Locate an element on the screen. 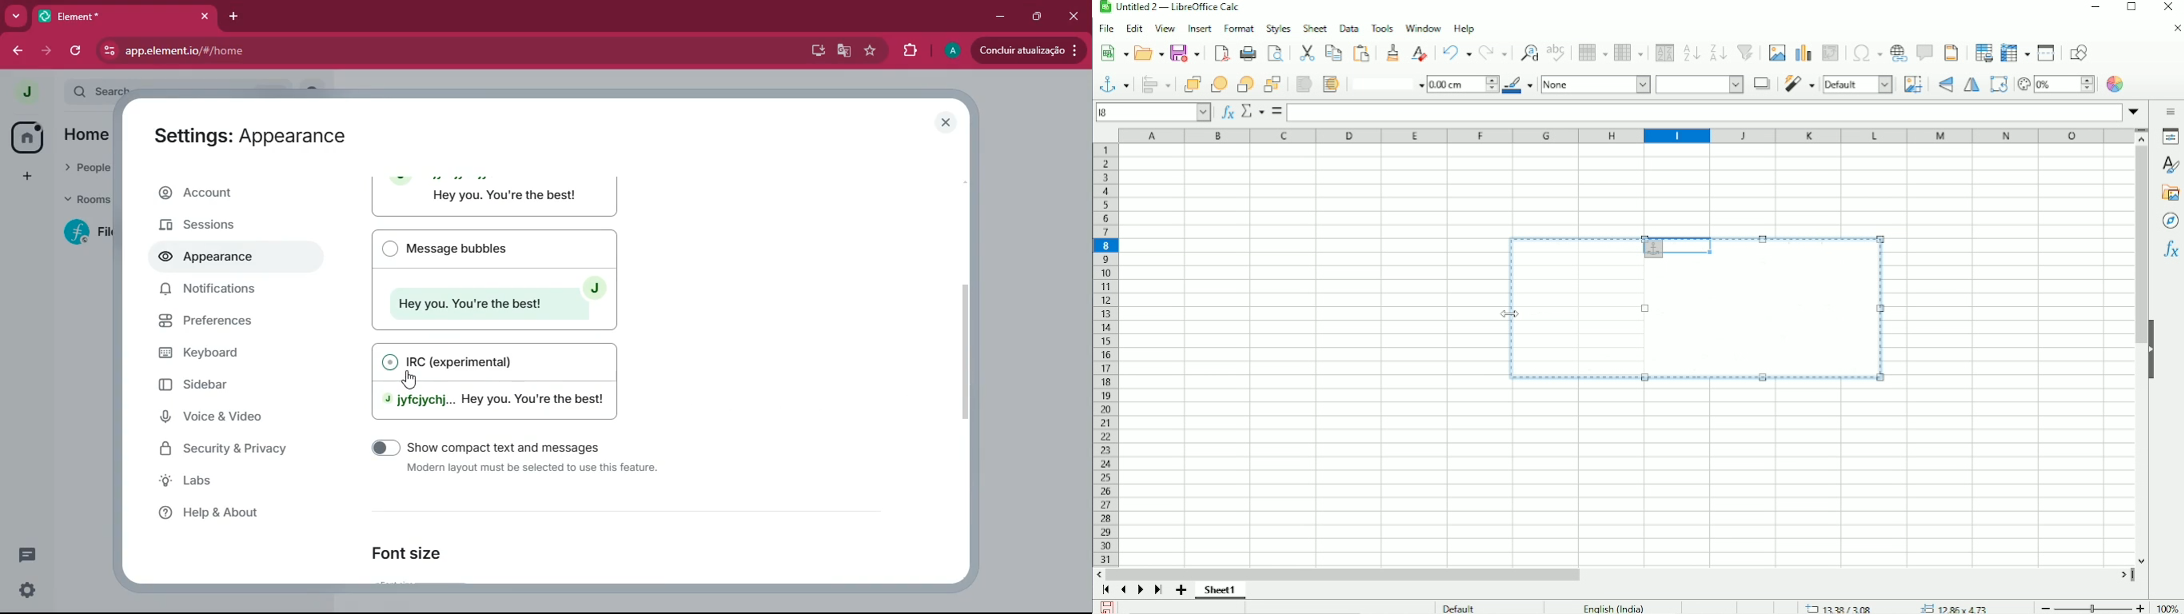 Image resolution: width=2184 pixels, height=616 pixels. Save is located at coordinates (1185, 54).